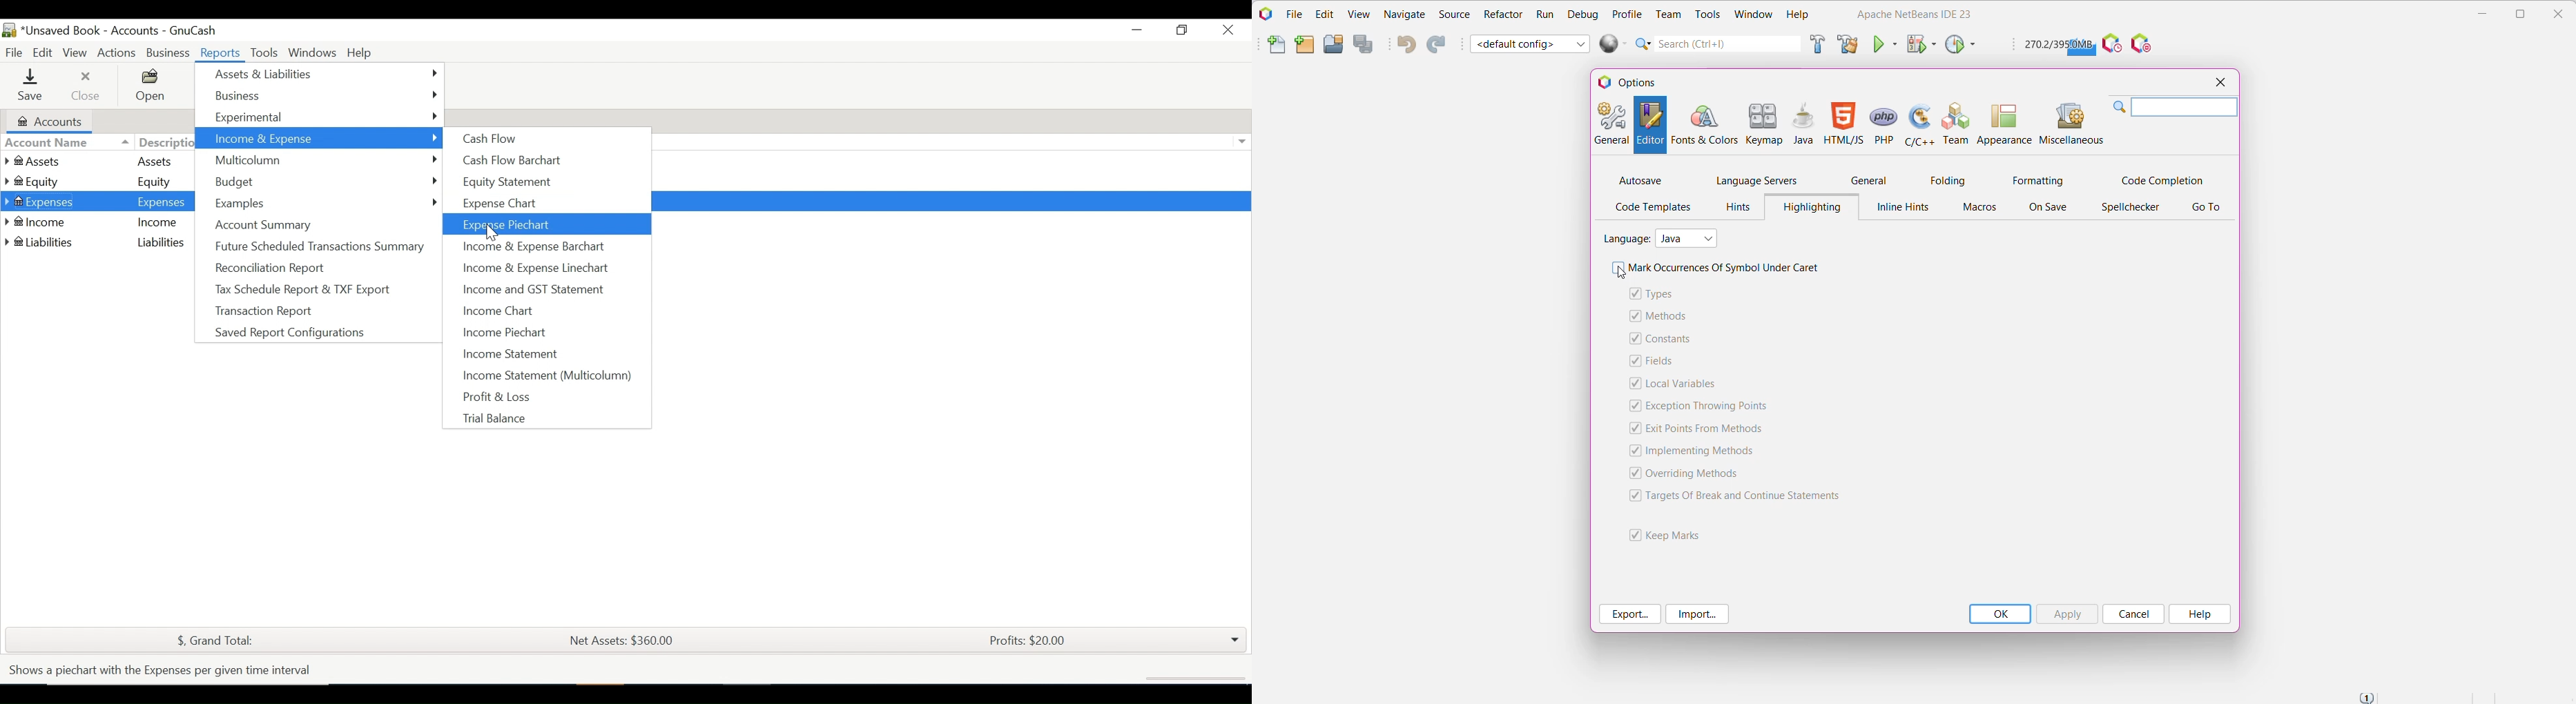  Describe the element at coordinates (625, 639) in the screenshot. I see `Net Assets: $360.00` at that location.